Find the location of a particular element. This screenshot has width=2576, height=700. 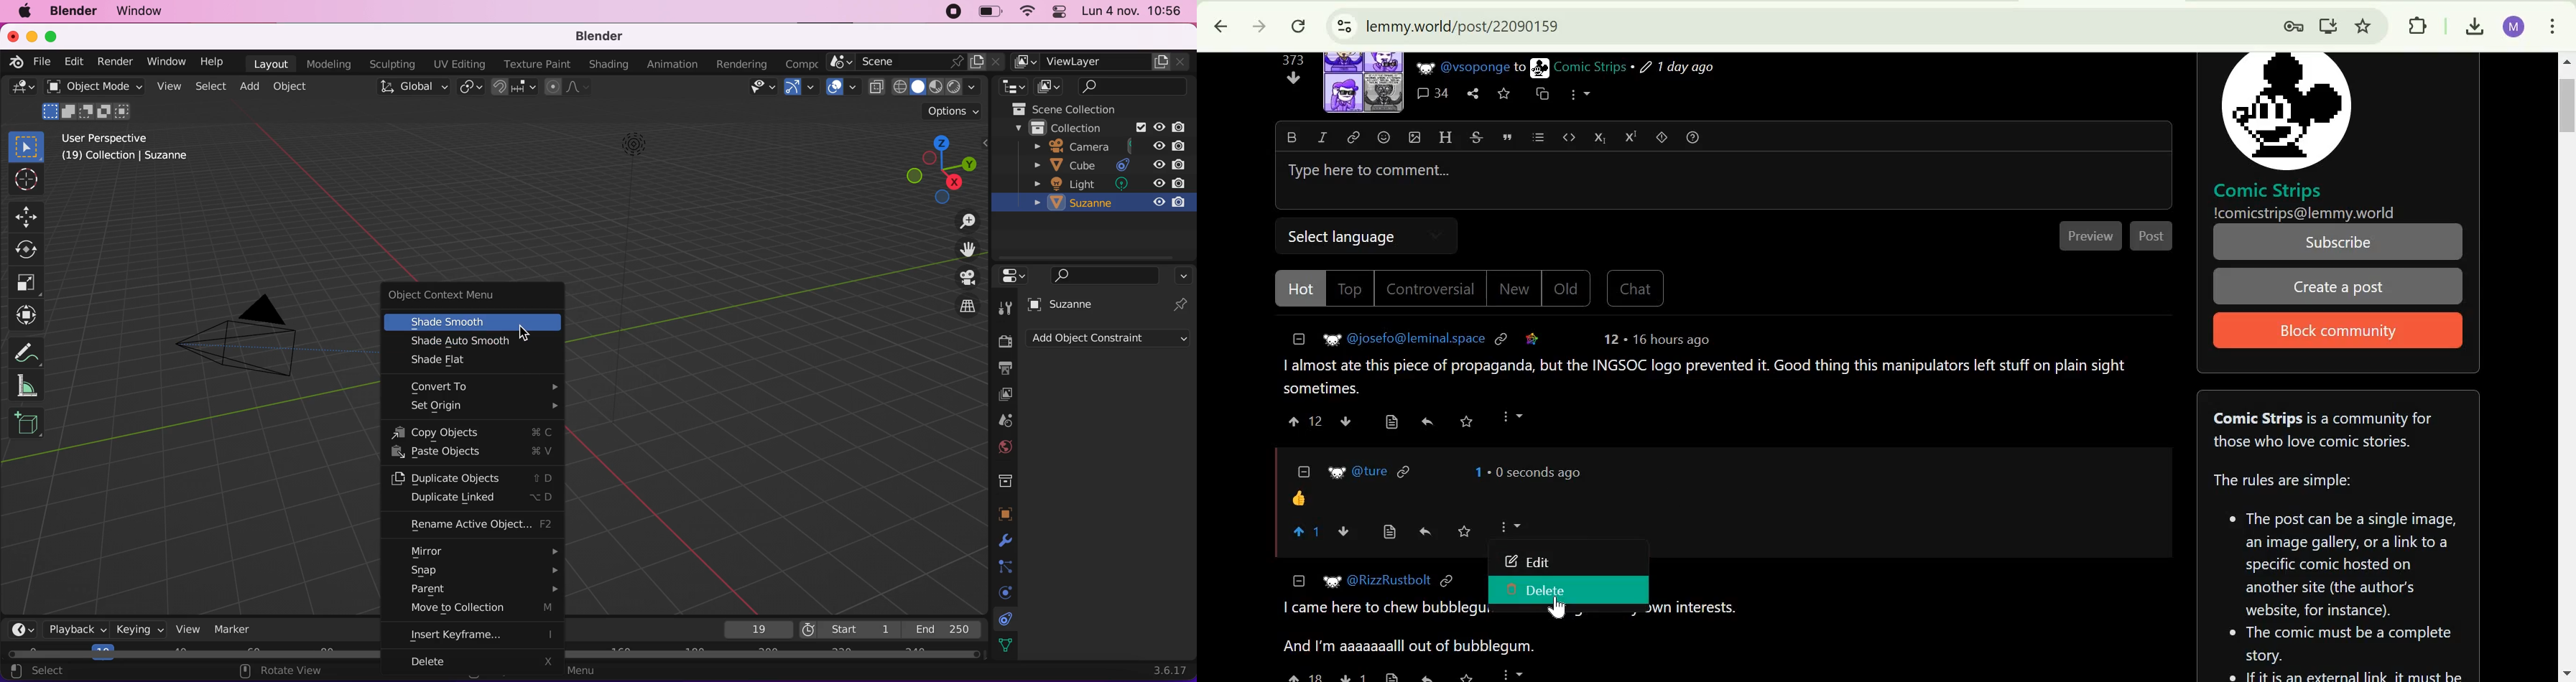

Extensions is located at coordinates (2417, 25).